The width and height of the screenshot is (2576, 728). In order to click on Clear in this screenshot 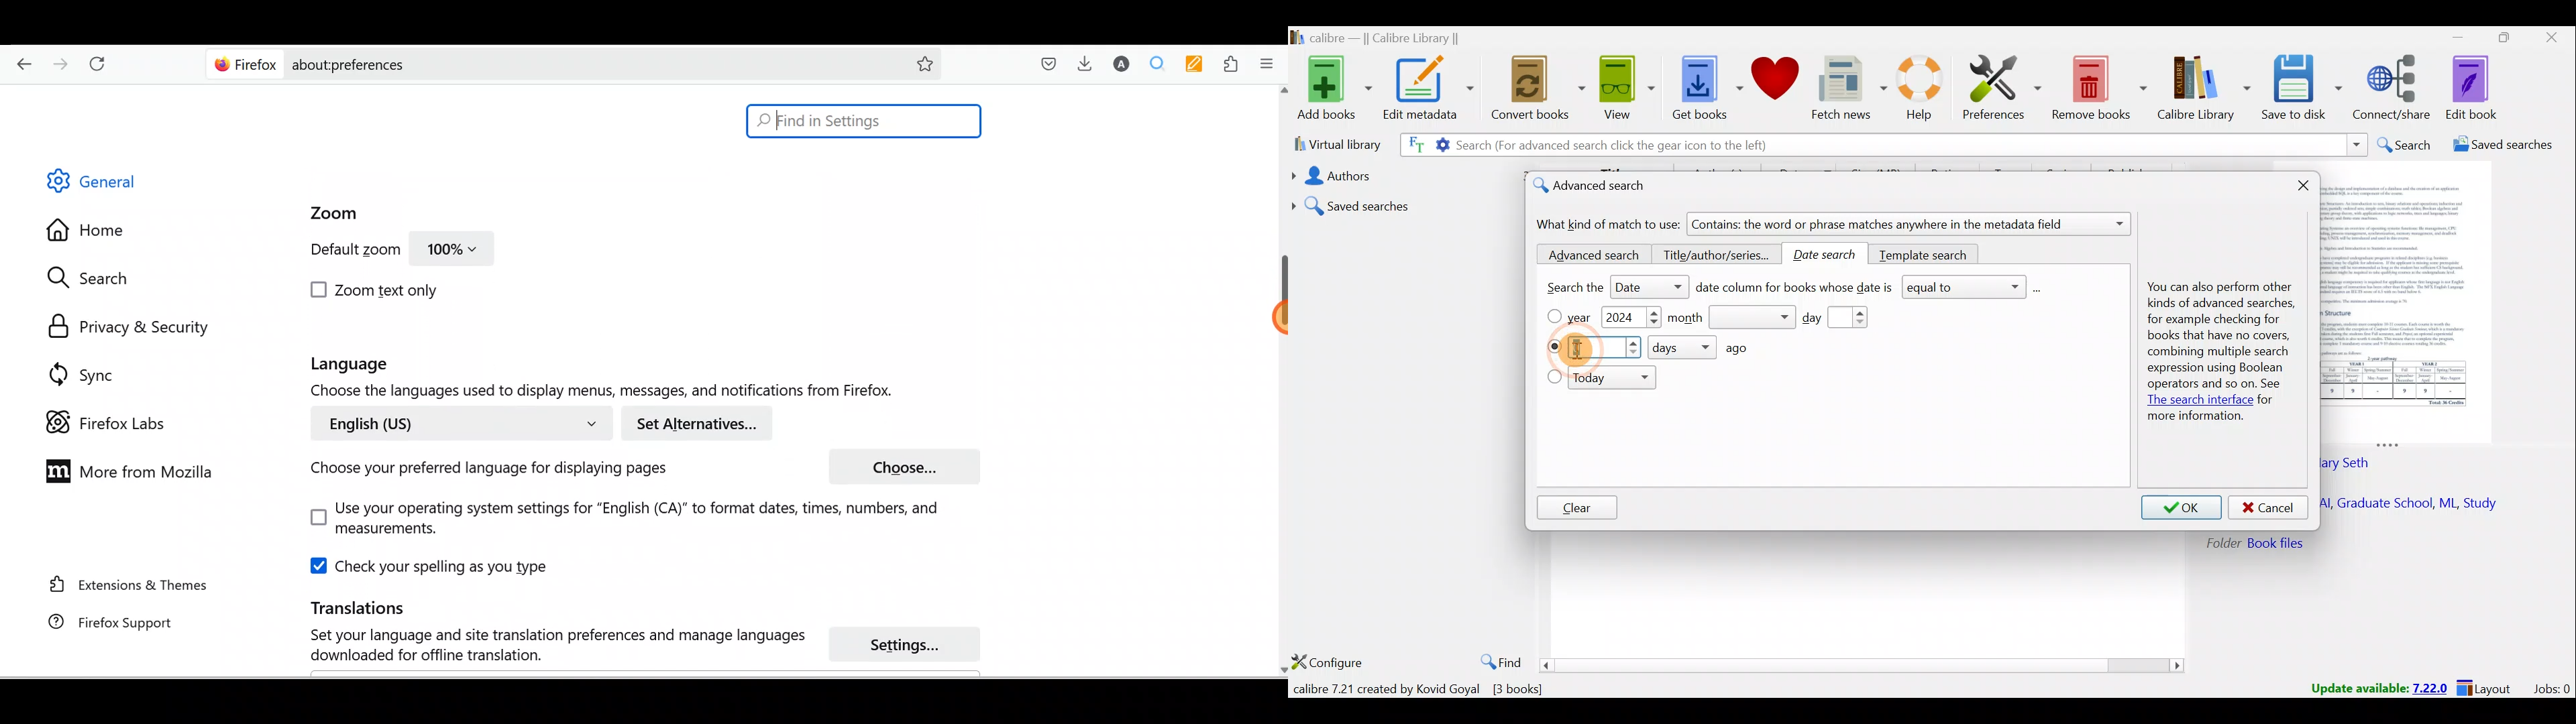, I will do `click(1577, 509)`.